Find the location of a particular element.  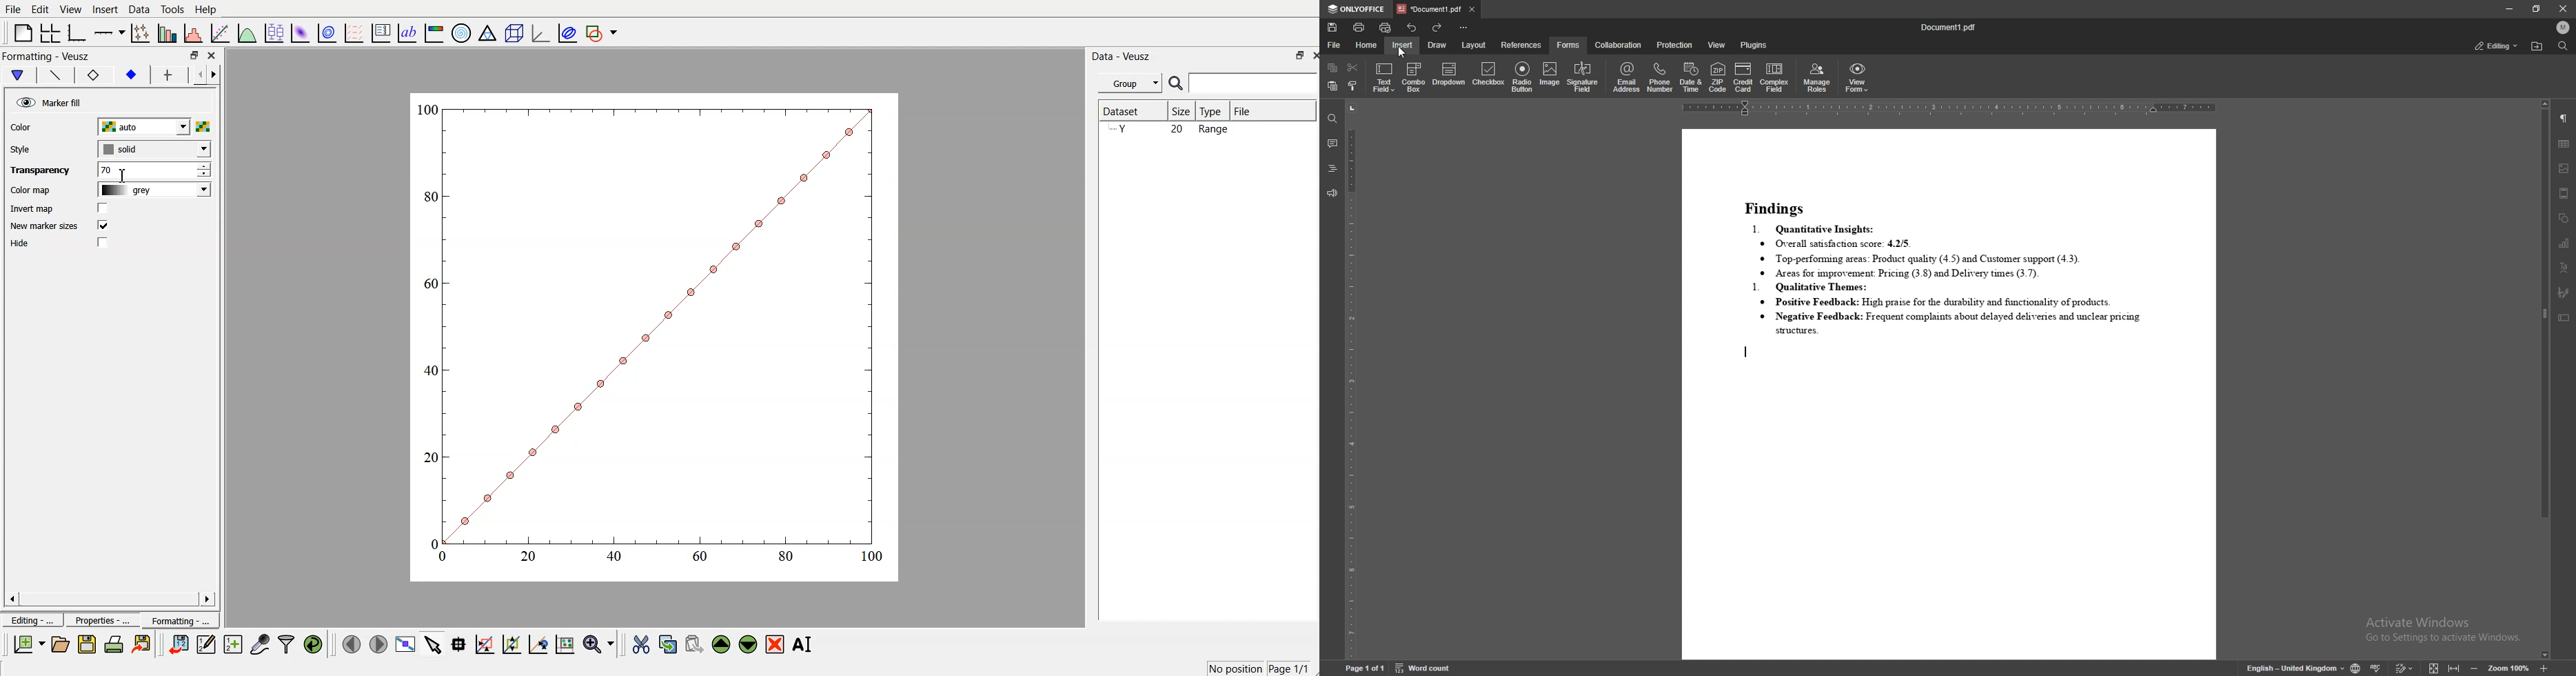

comment is located at coordinates (1332, 145).